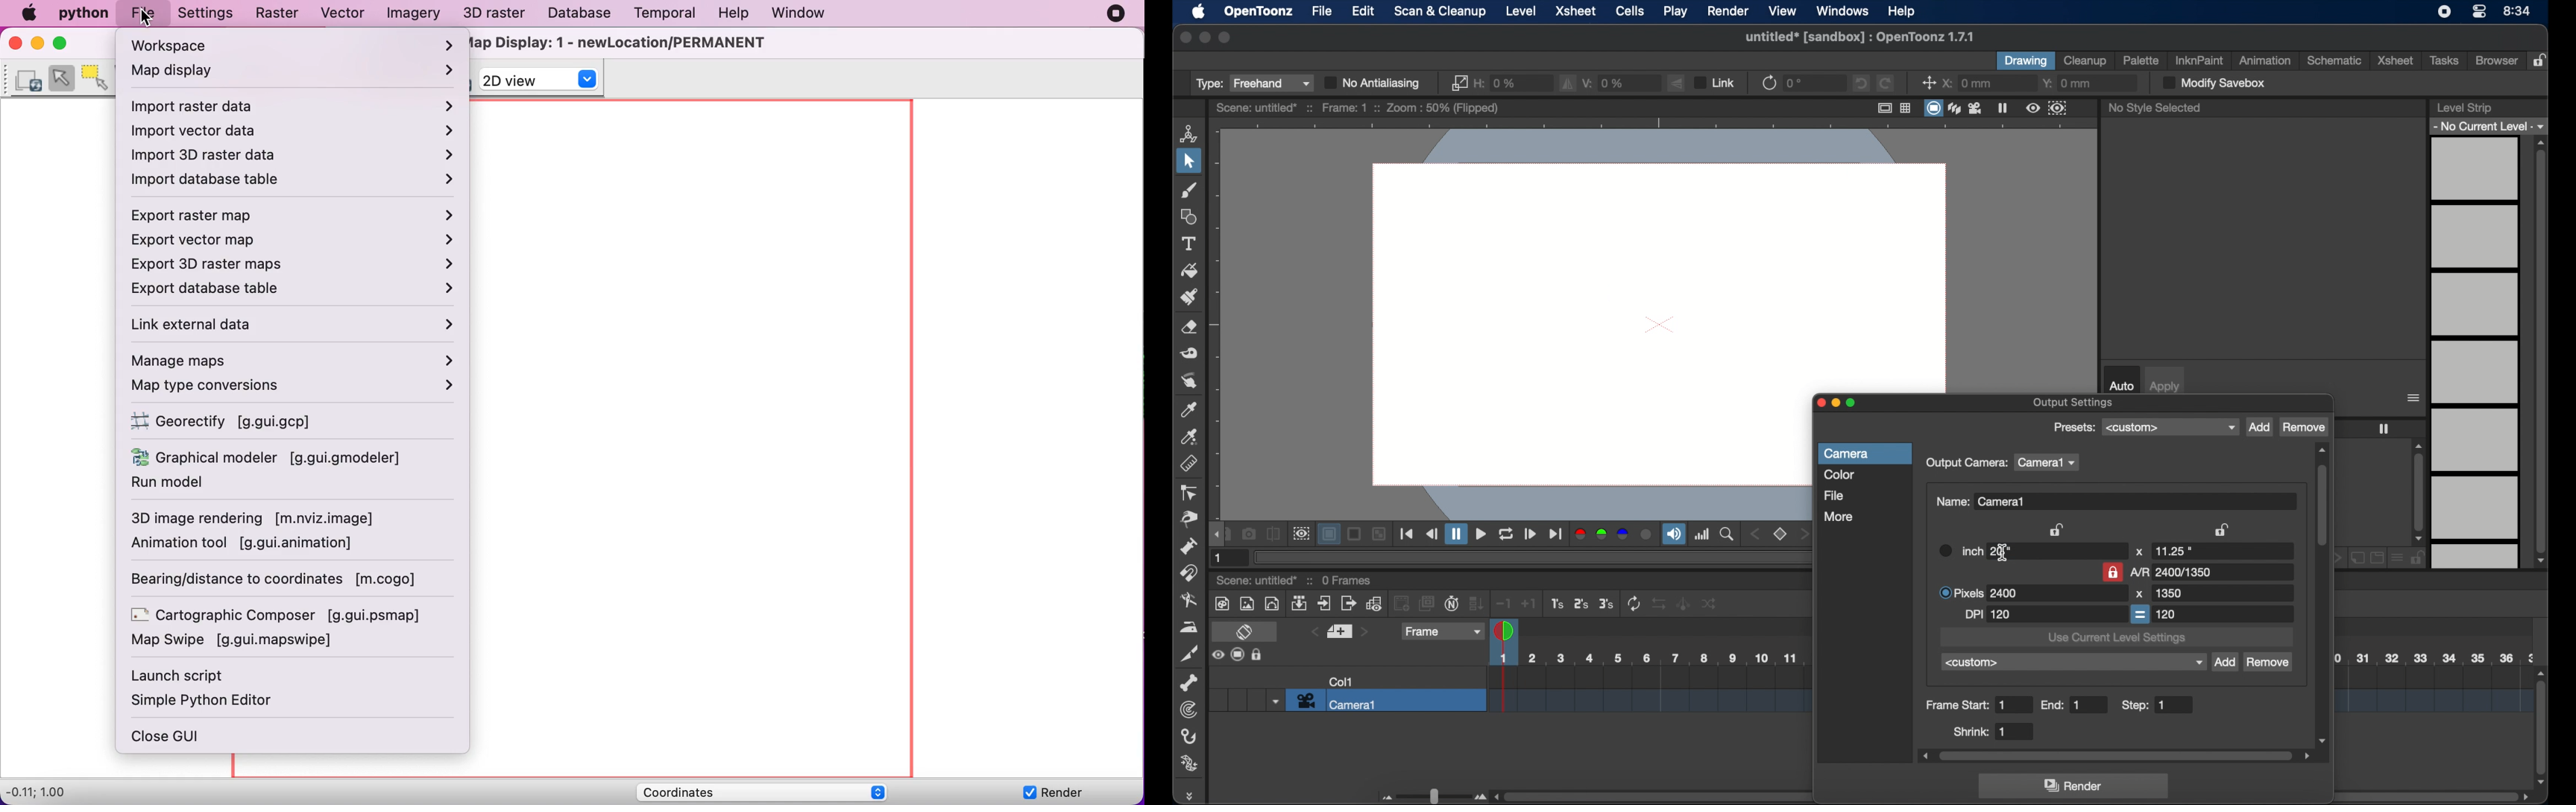  What do you see at coordinates (2358, 559) in the screenshot?
I see `` at bounding box center [2358, 559].